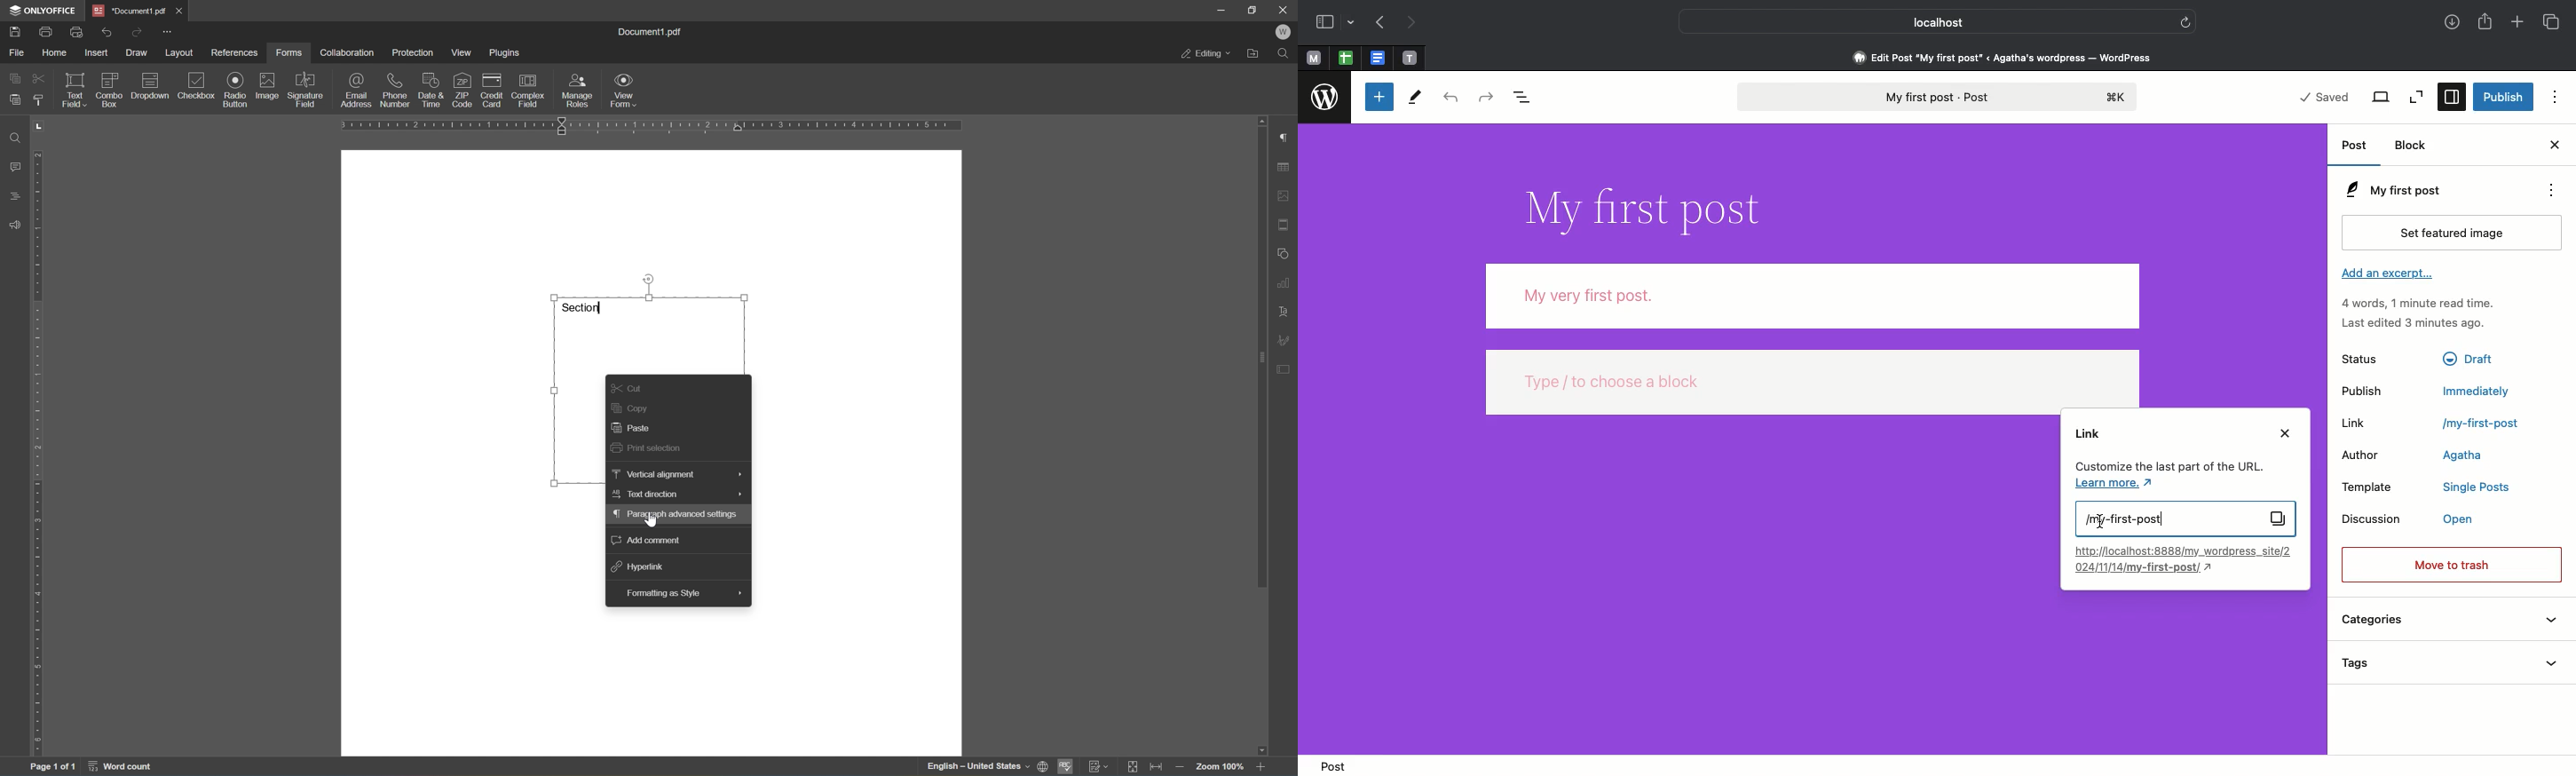 The height and width of the screenshot is (784, 2576). What do you see at coordinates (2325, 97) in the screenshot?
I see `Saved` at bounding box center [2325, 97].